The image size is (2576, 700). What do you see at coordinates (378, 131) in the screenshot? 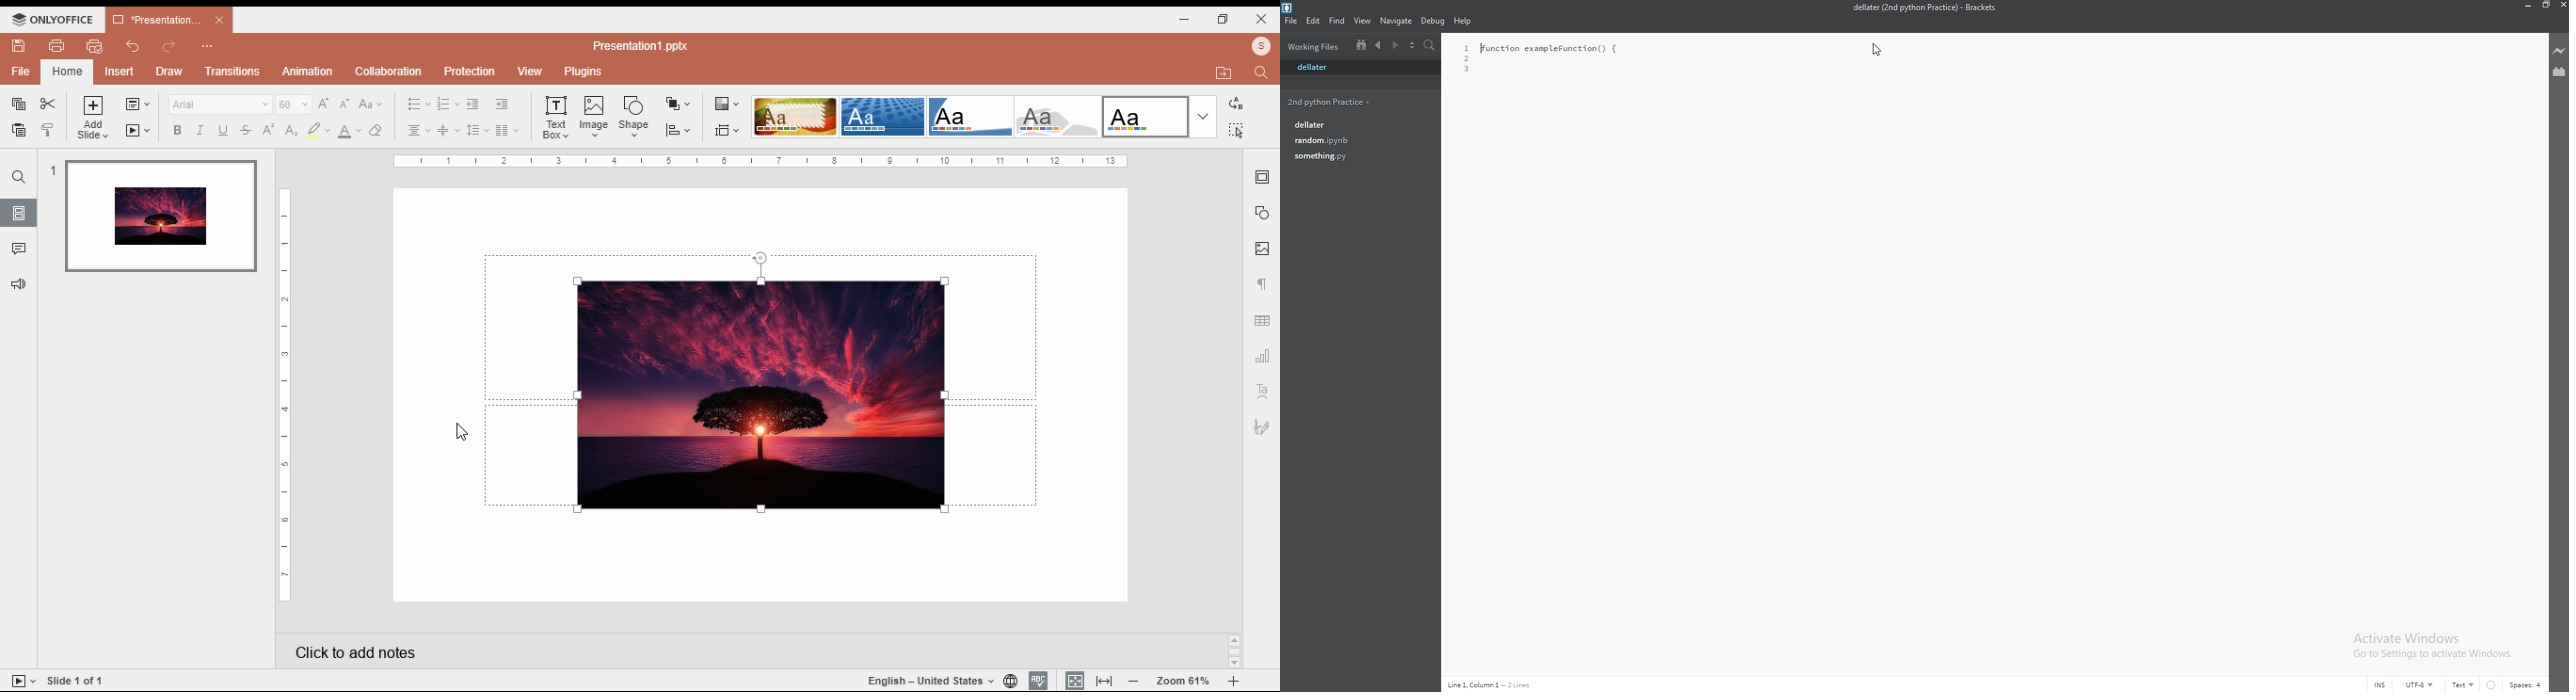
I see `erase` at bounding box center [378, 131].